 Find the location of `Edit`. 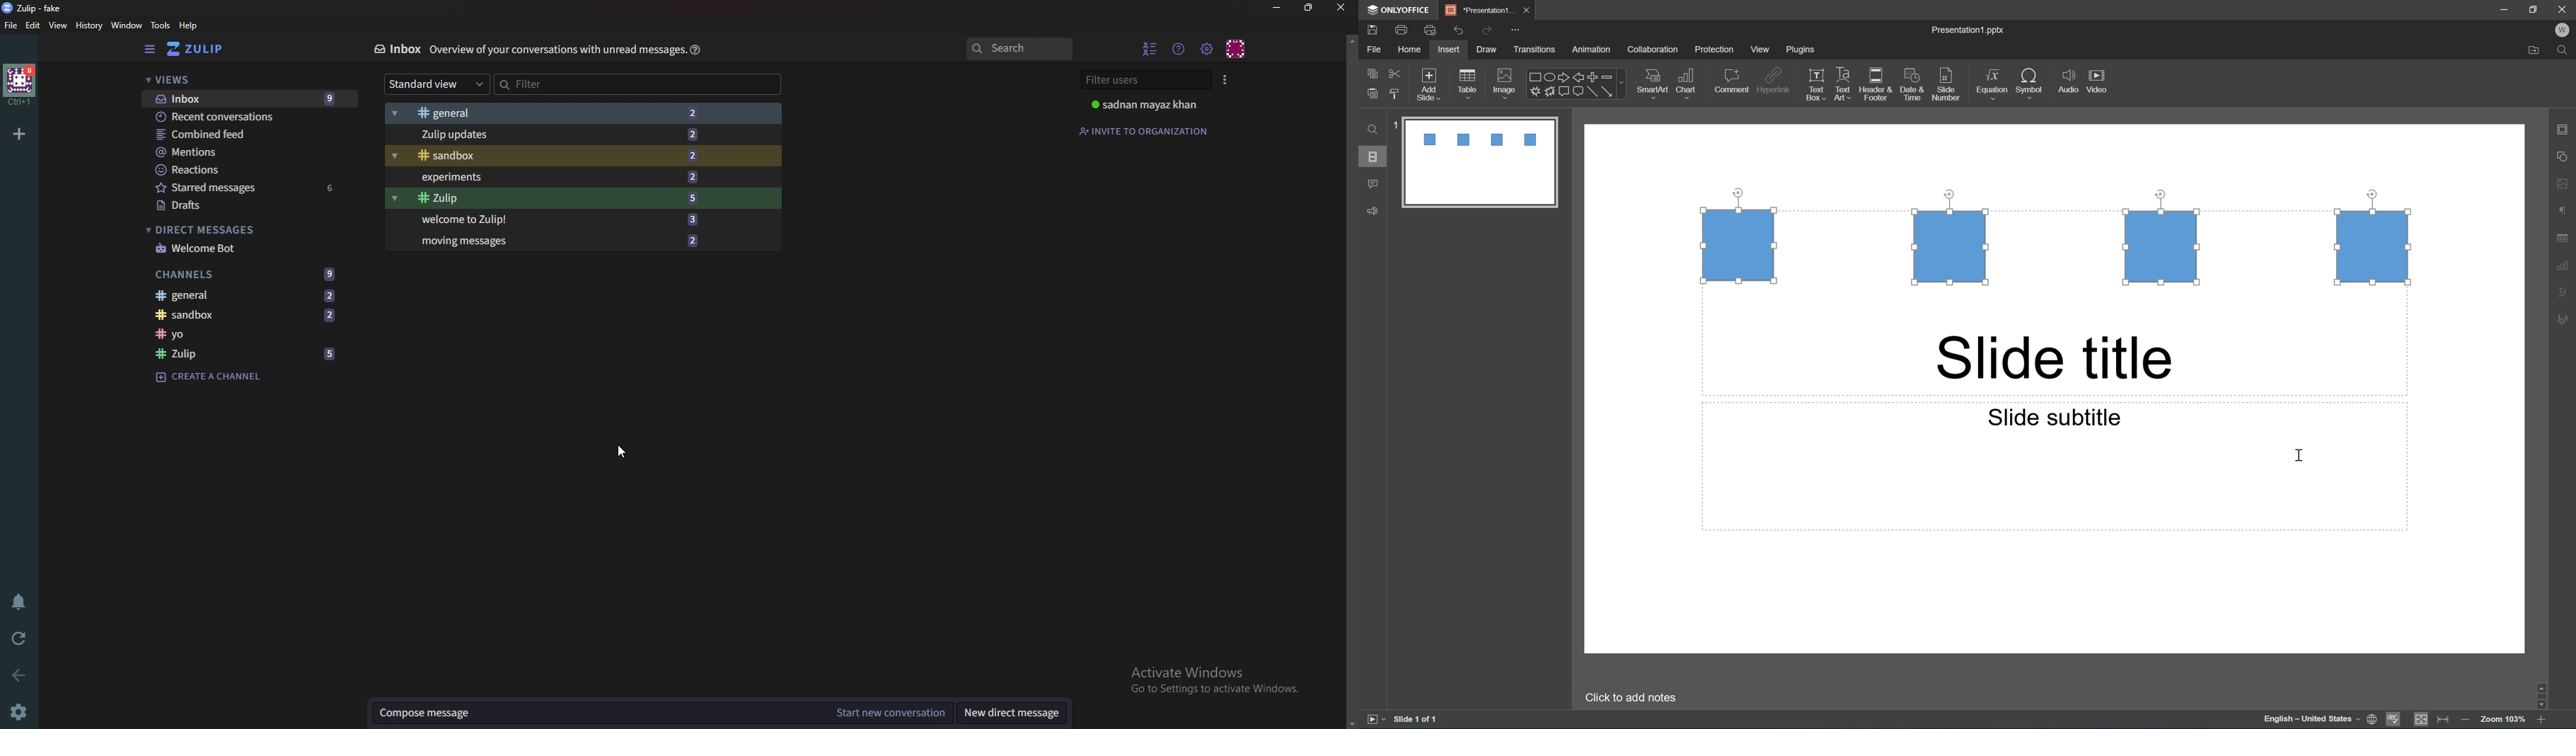

Edit is located at coordinates (33, 26).